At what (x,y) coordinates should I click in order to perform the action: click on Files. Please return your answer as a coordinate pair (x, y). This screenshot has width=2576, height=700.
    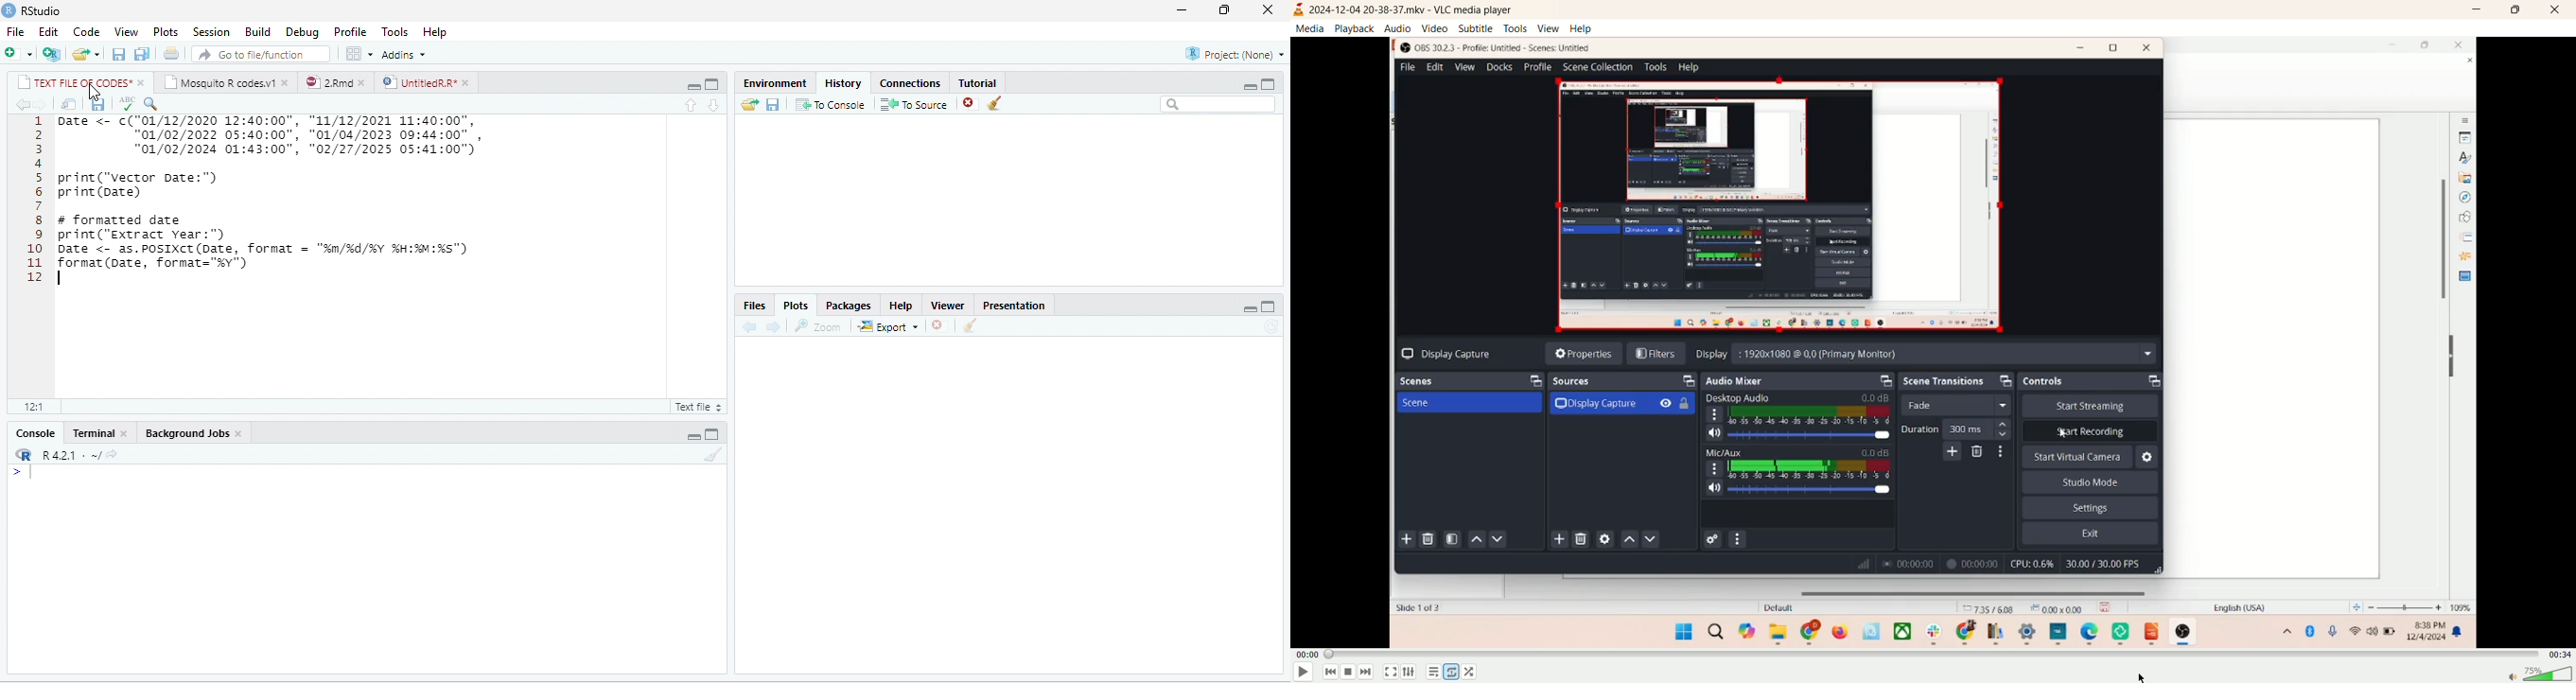
    Looking at the image, I should click on (756, 306).